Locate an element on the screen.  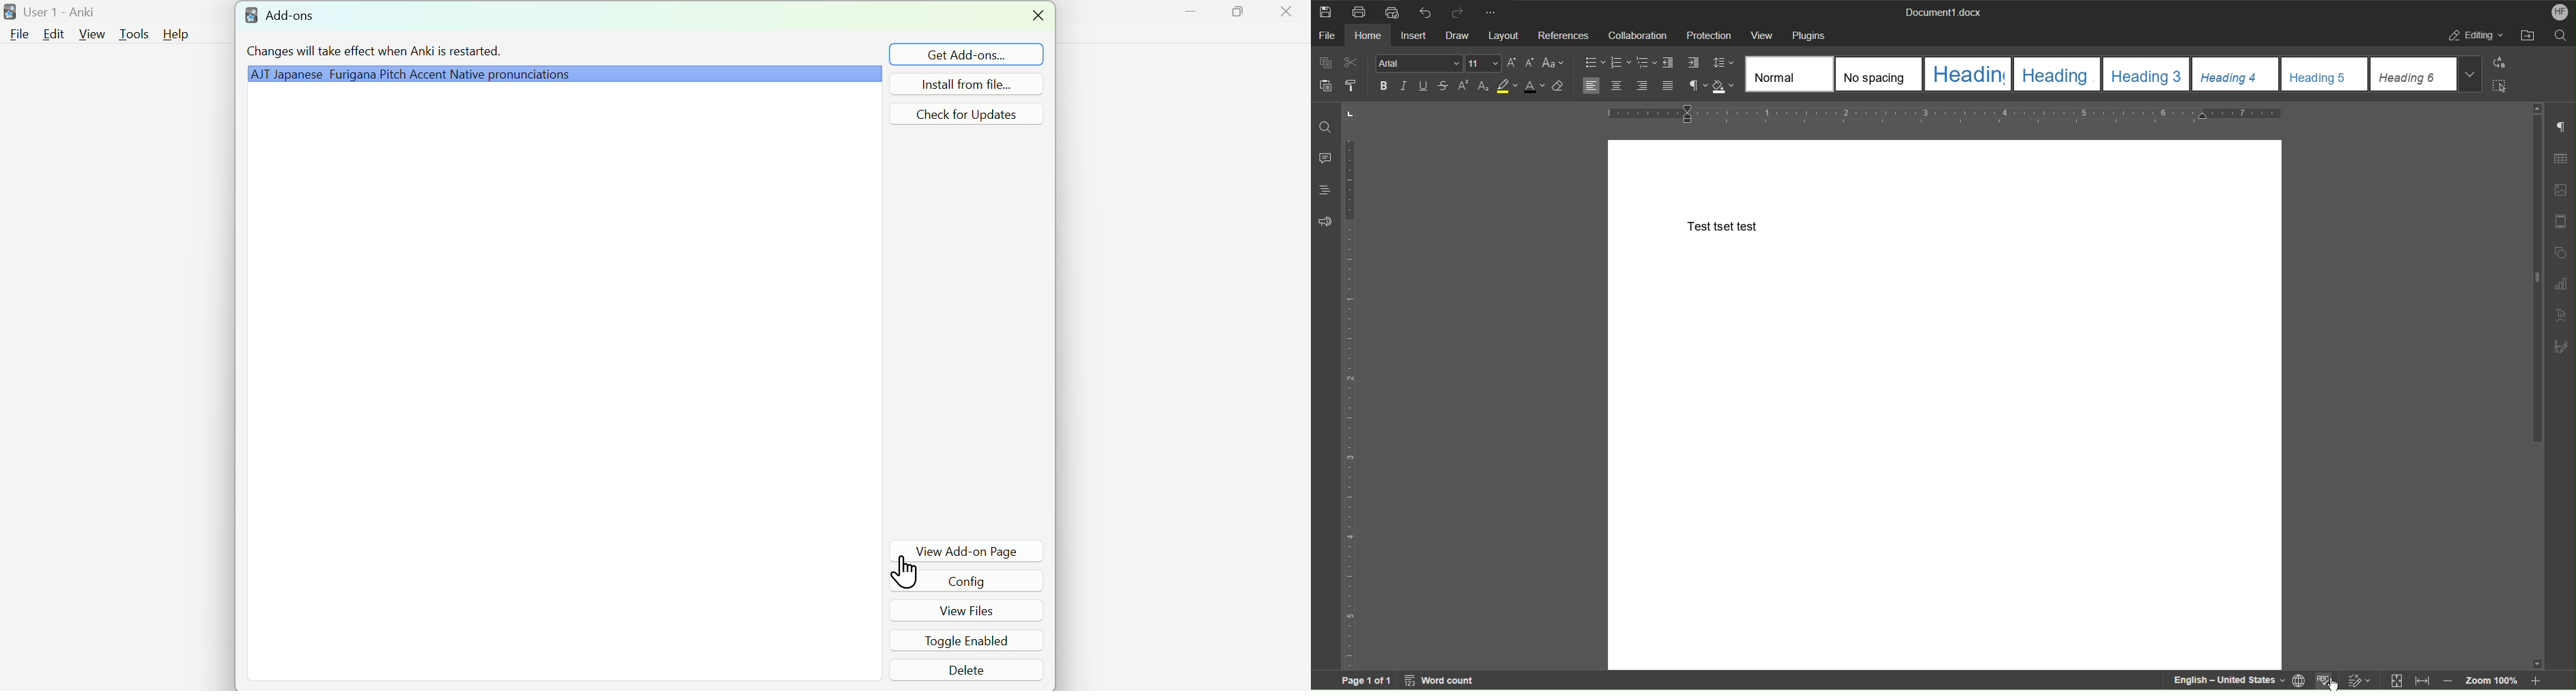
Toggle Enabled is located at coordinates (963, 641).